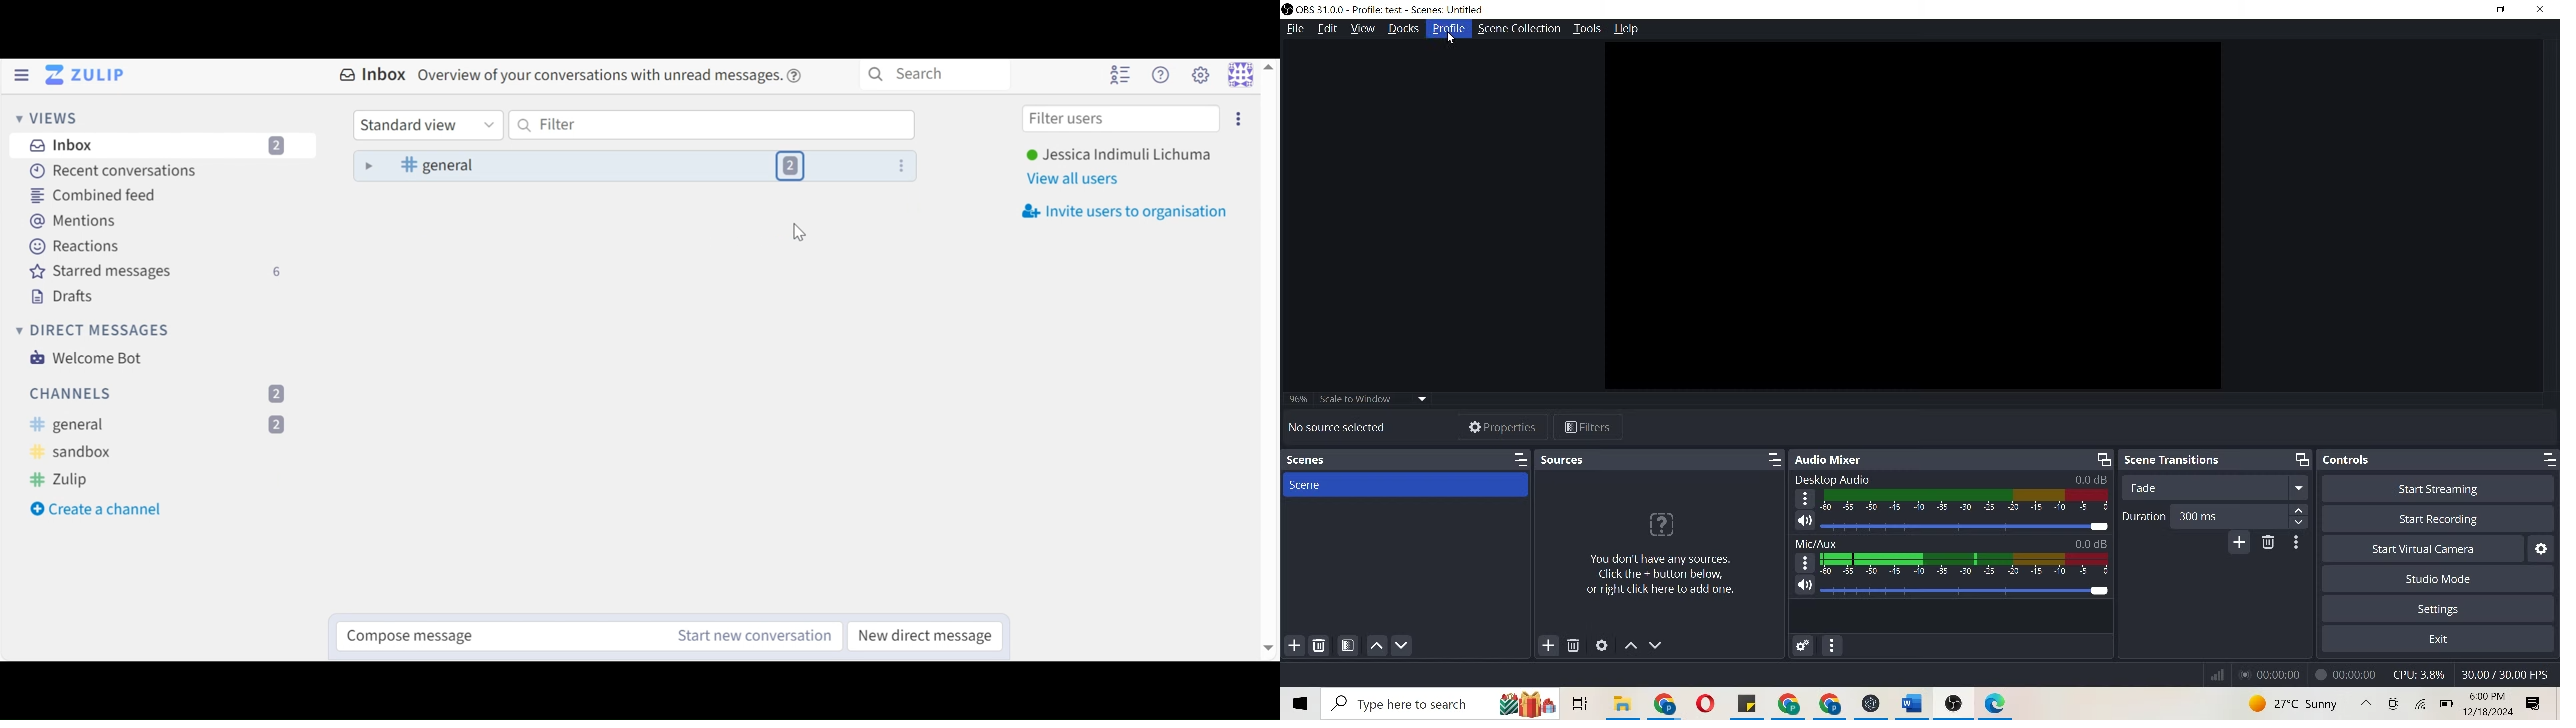 This screenshot has width=2576, height=728. Describe the element at coordinates (1967, 564) in the screenshot. I see `audio decibel scale` at that location.